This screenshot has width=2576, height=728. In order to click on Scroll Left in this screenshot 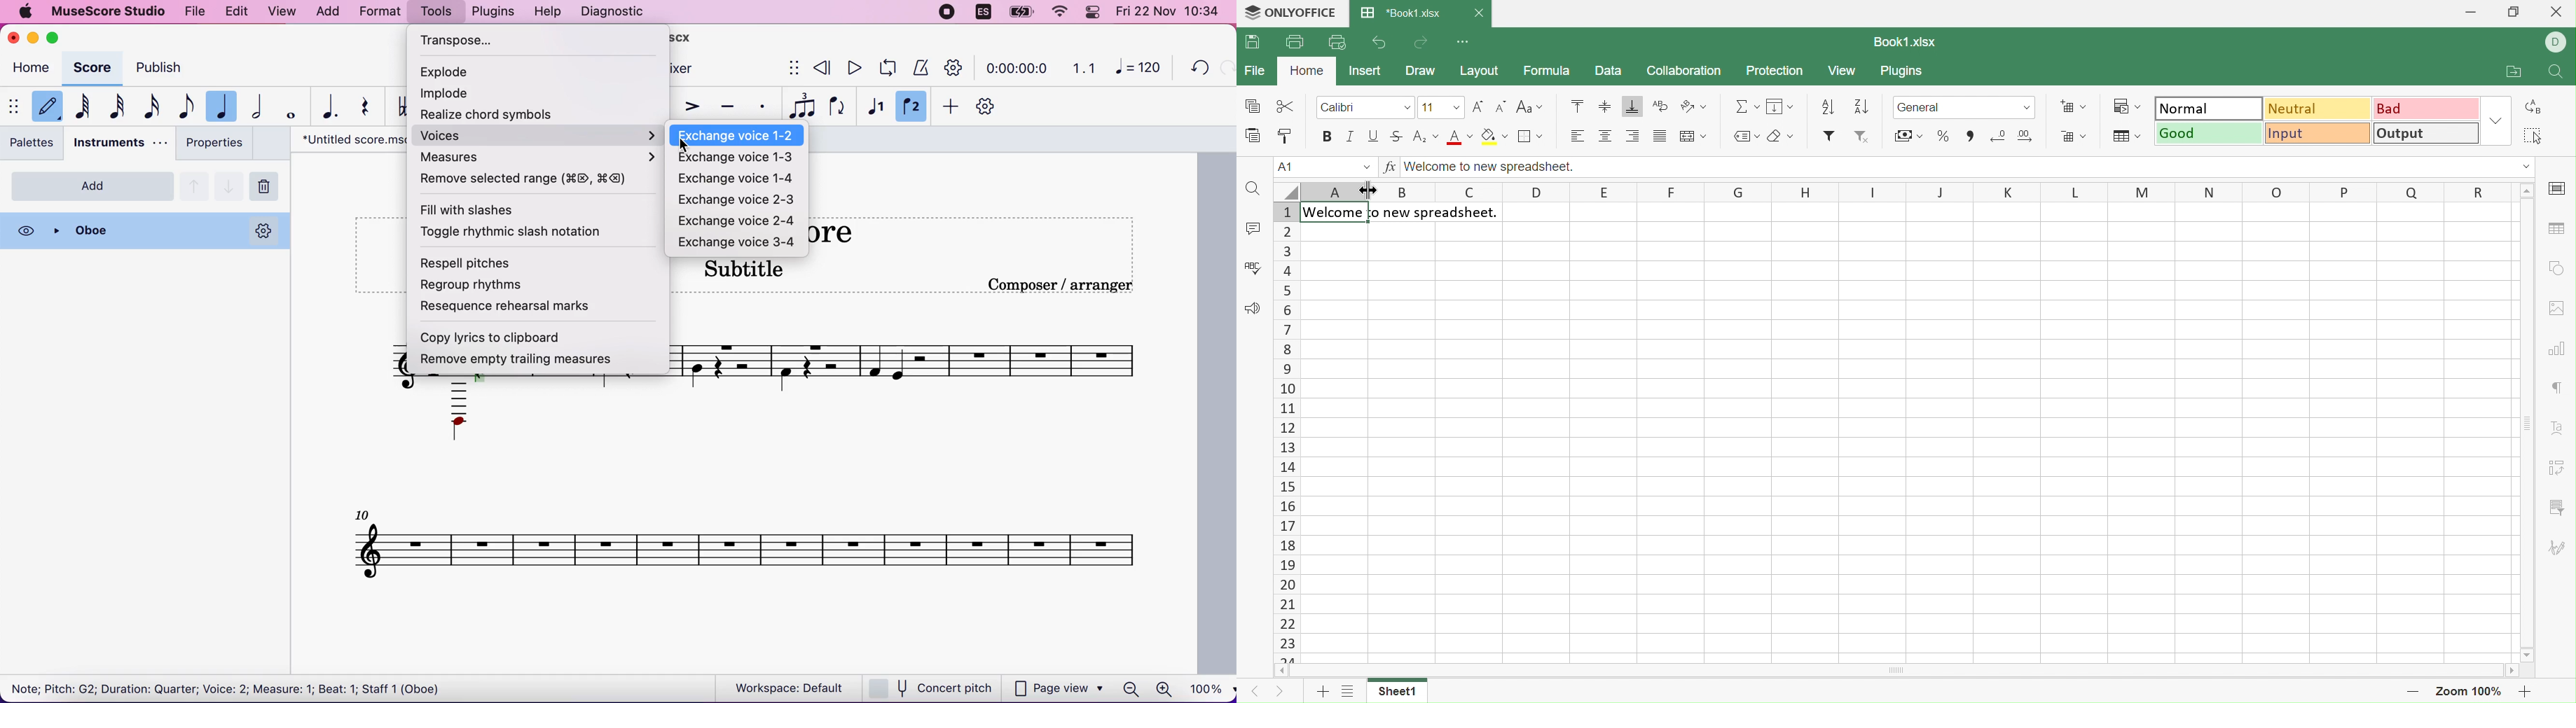, I will do `click(1281, 671)`.